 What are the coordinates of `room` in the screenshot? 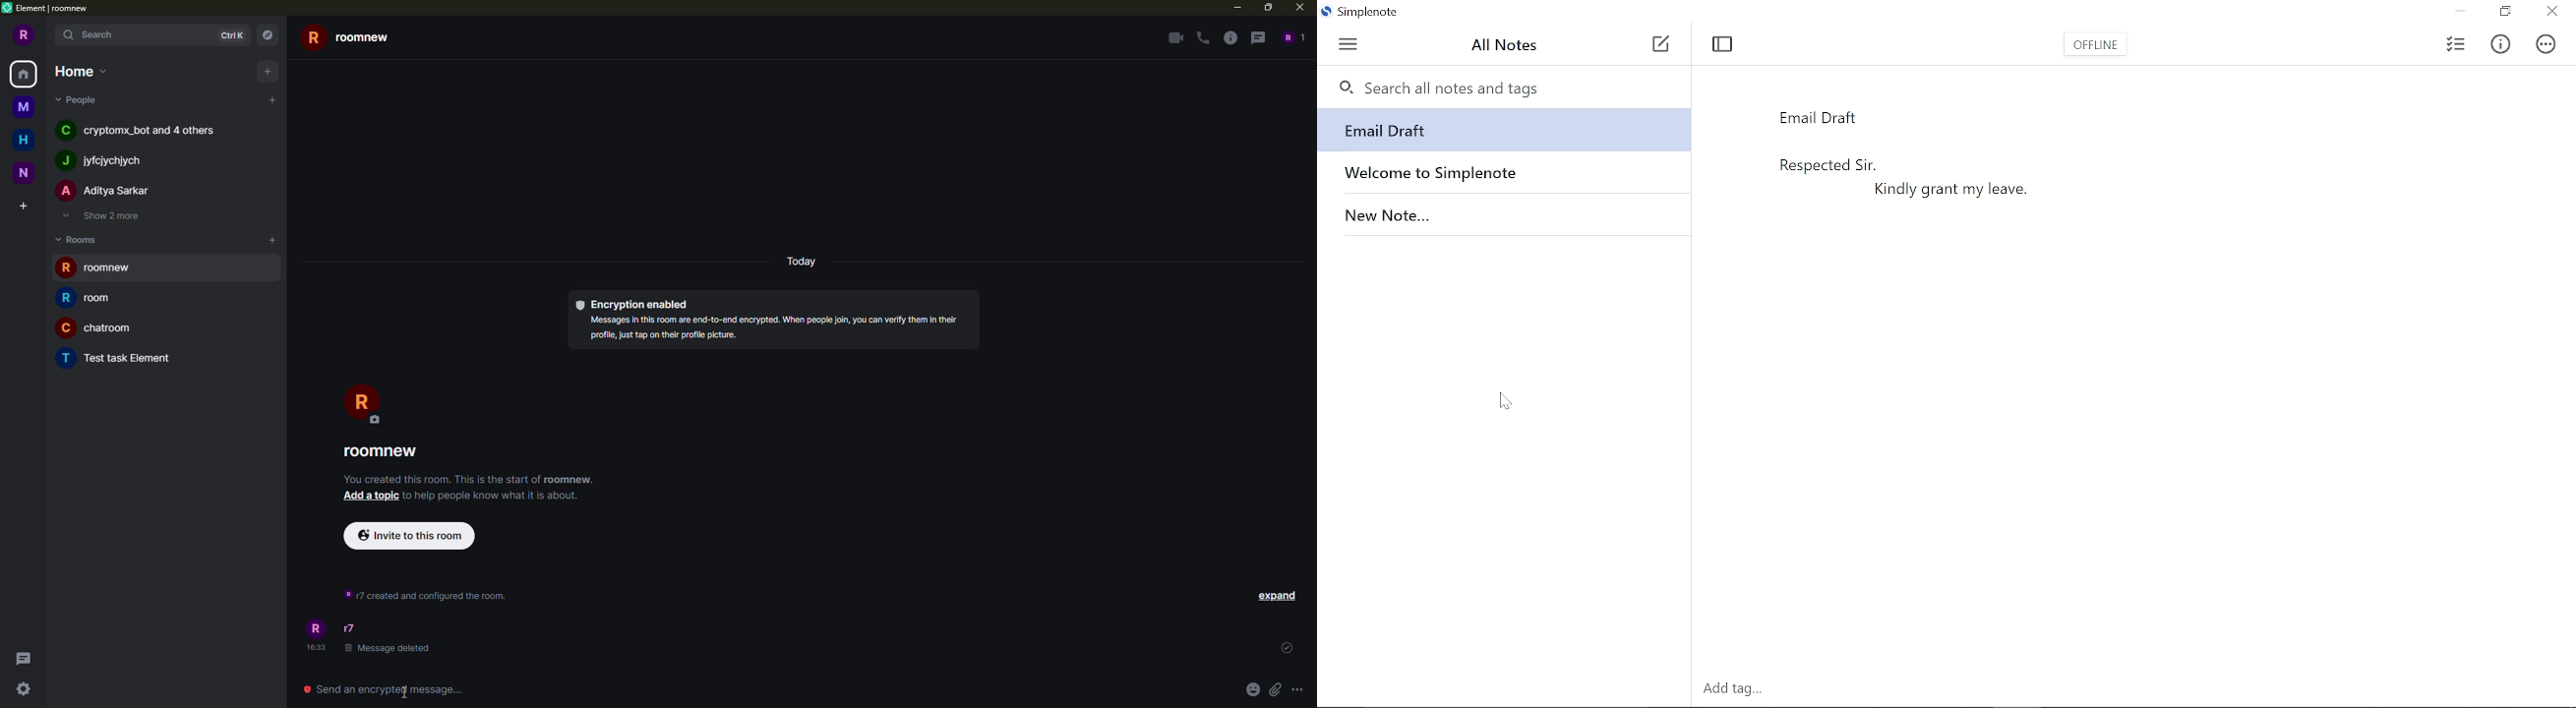 It's located at (120, 359).